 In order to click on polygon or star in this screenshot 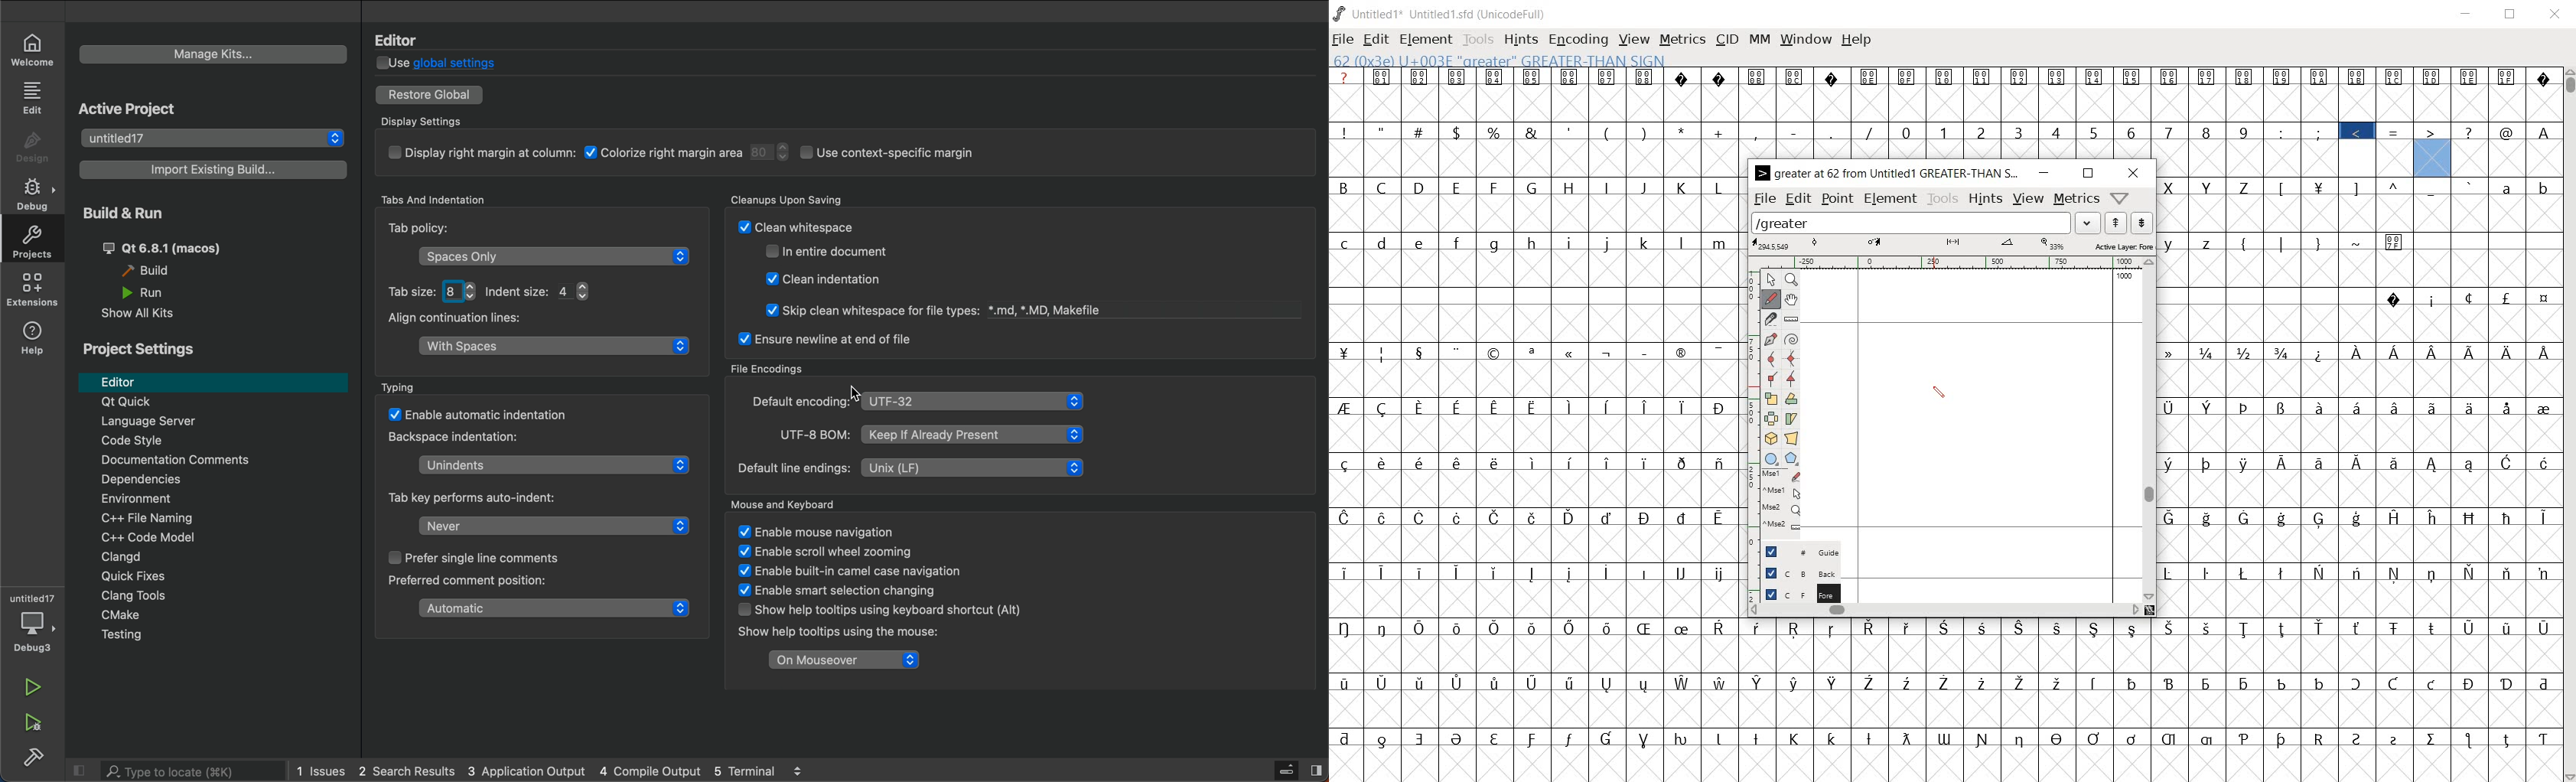, I will do `click(1792, 458)`.